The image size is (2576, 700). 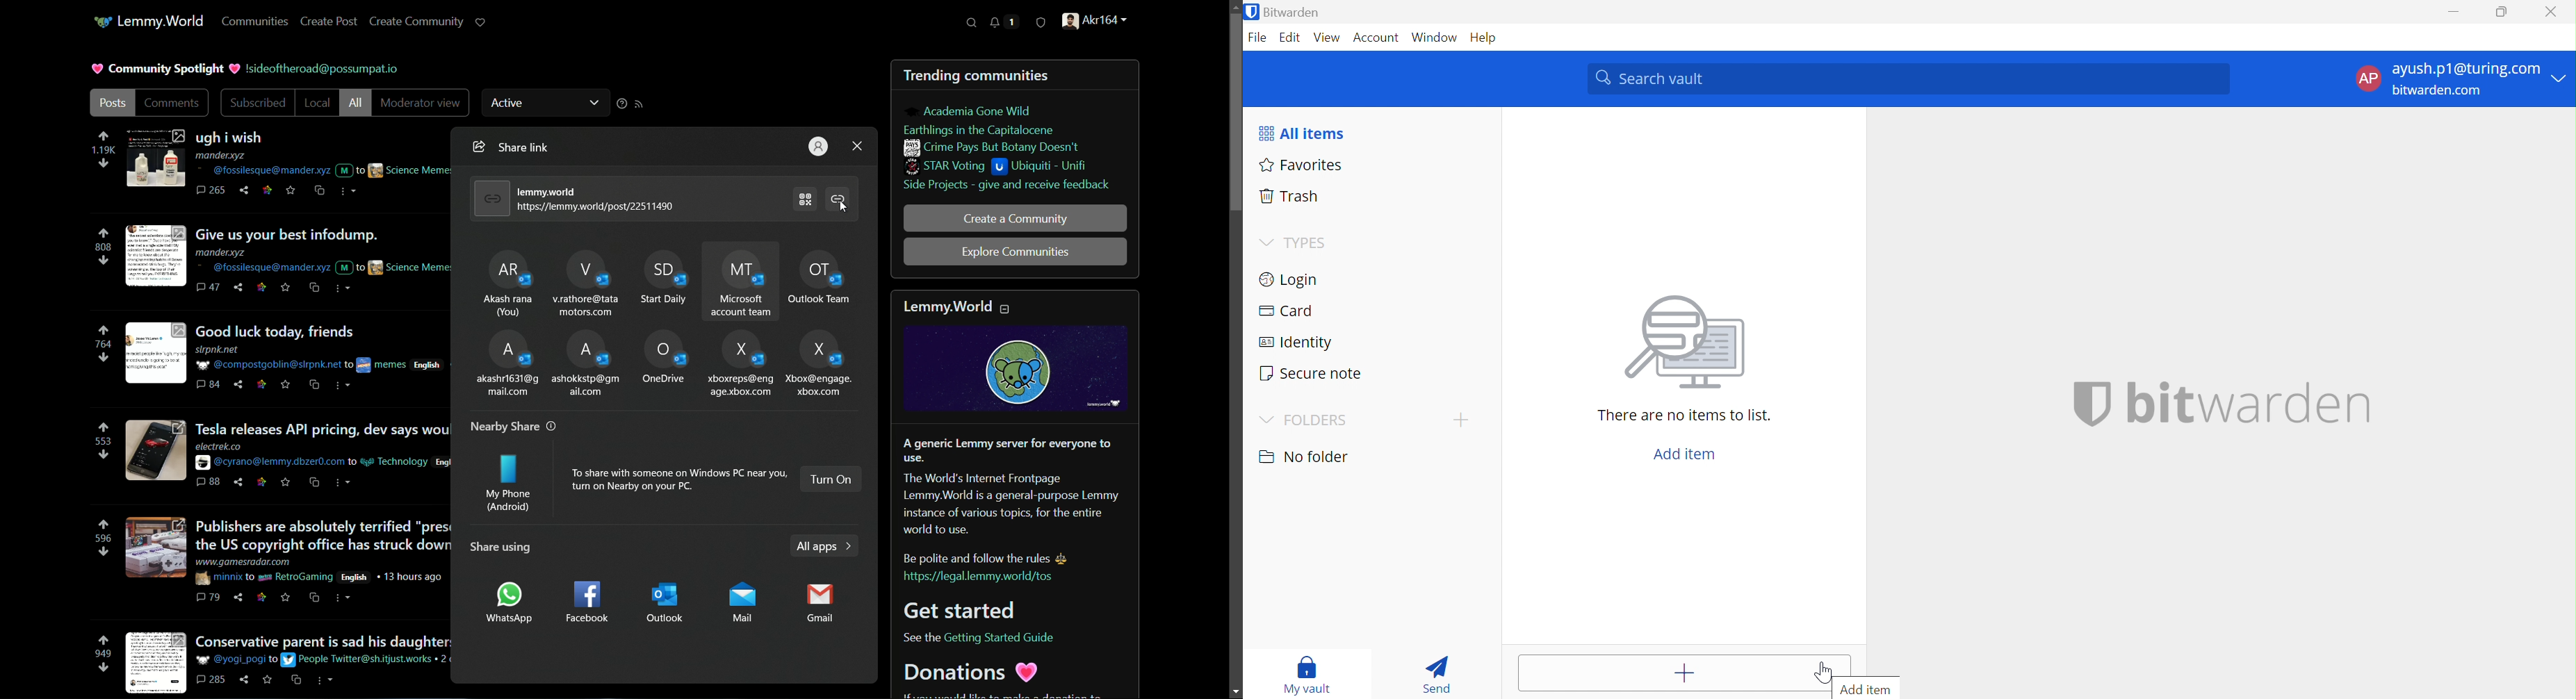 What do you see at coordinates (1316, 422) in the screenshot?
I see `FOLDERS` at bounding box center [1316, 422].